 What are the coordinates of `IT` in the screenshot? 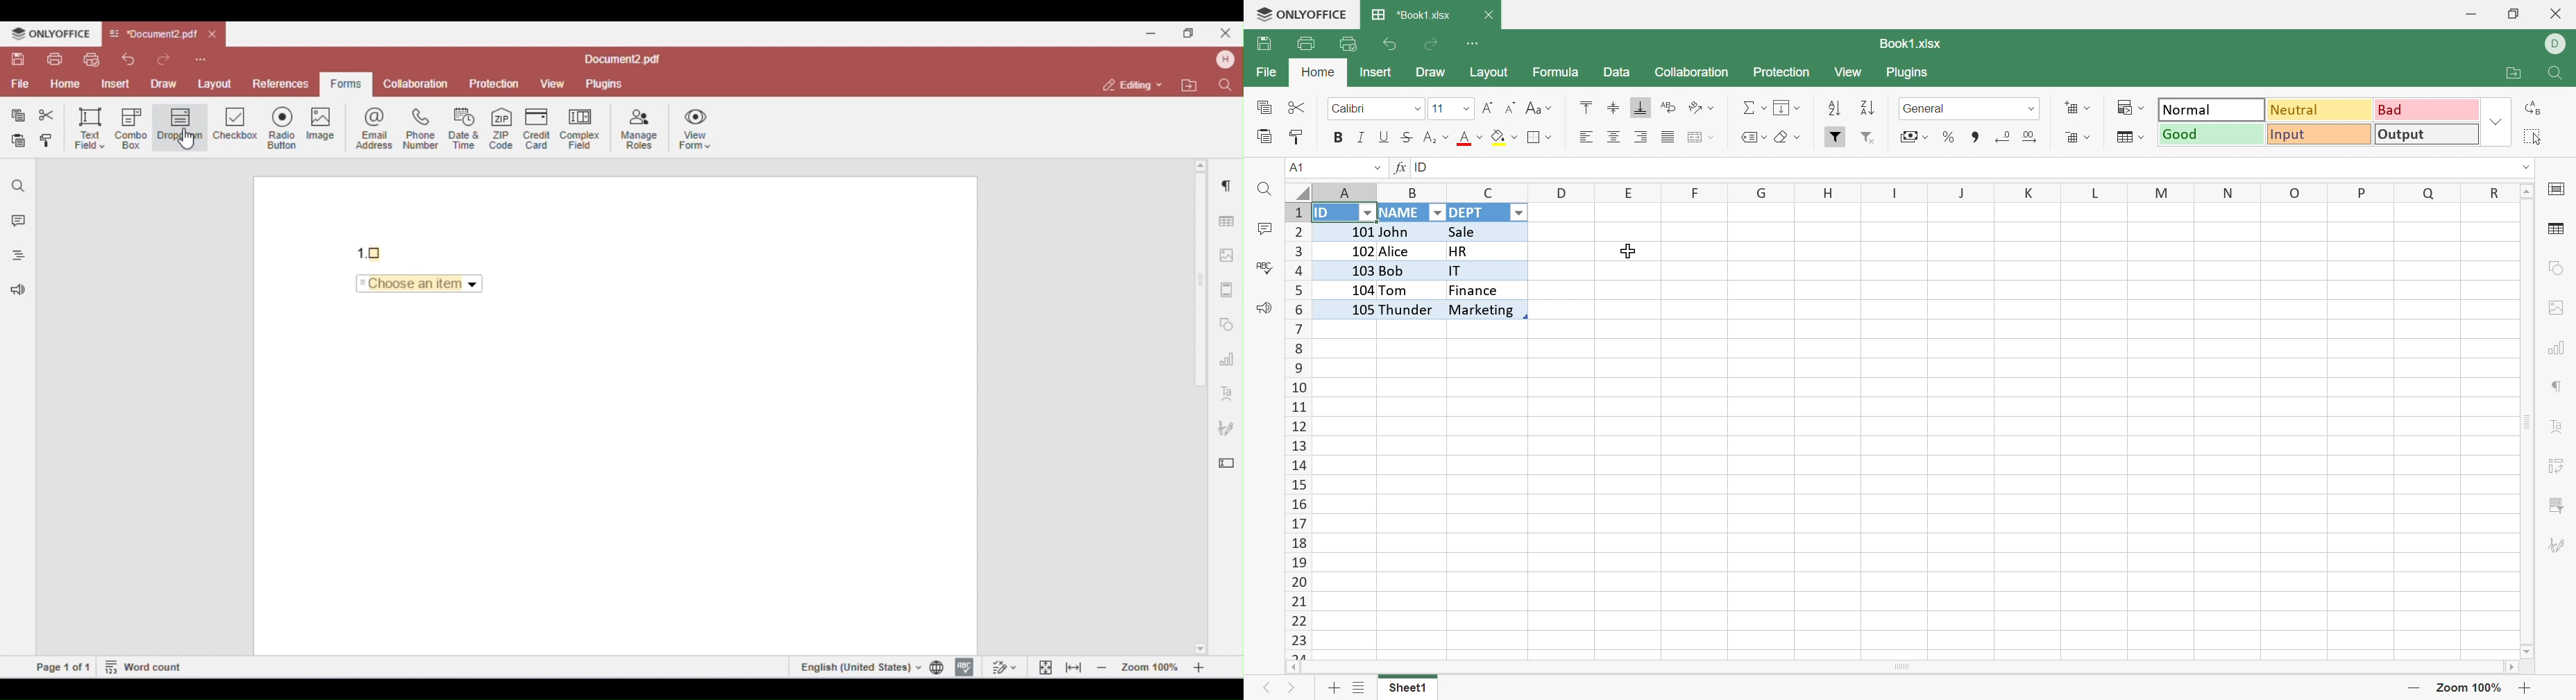 It's located at (1483, 272).